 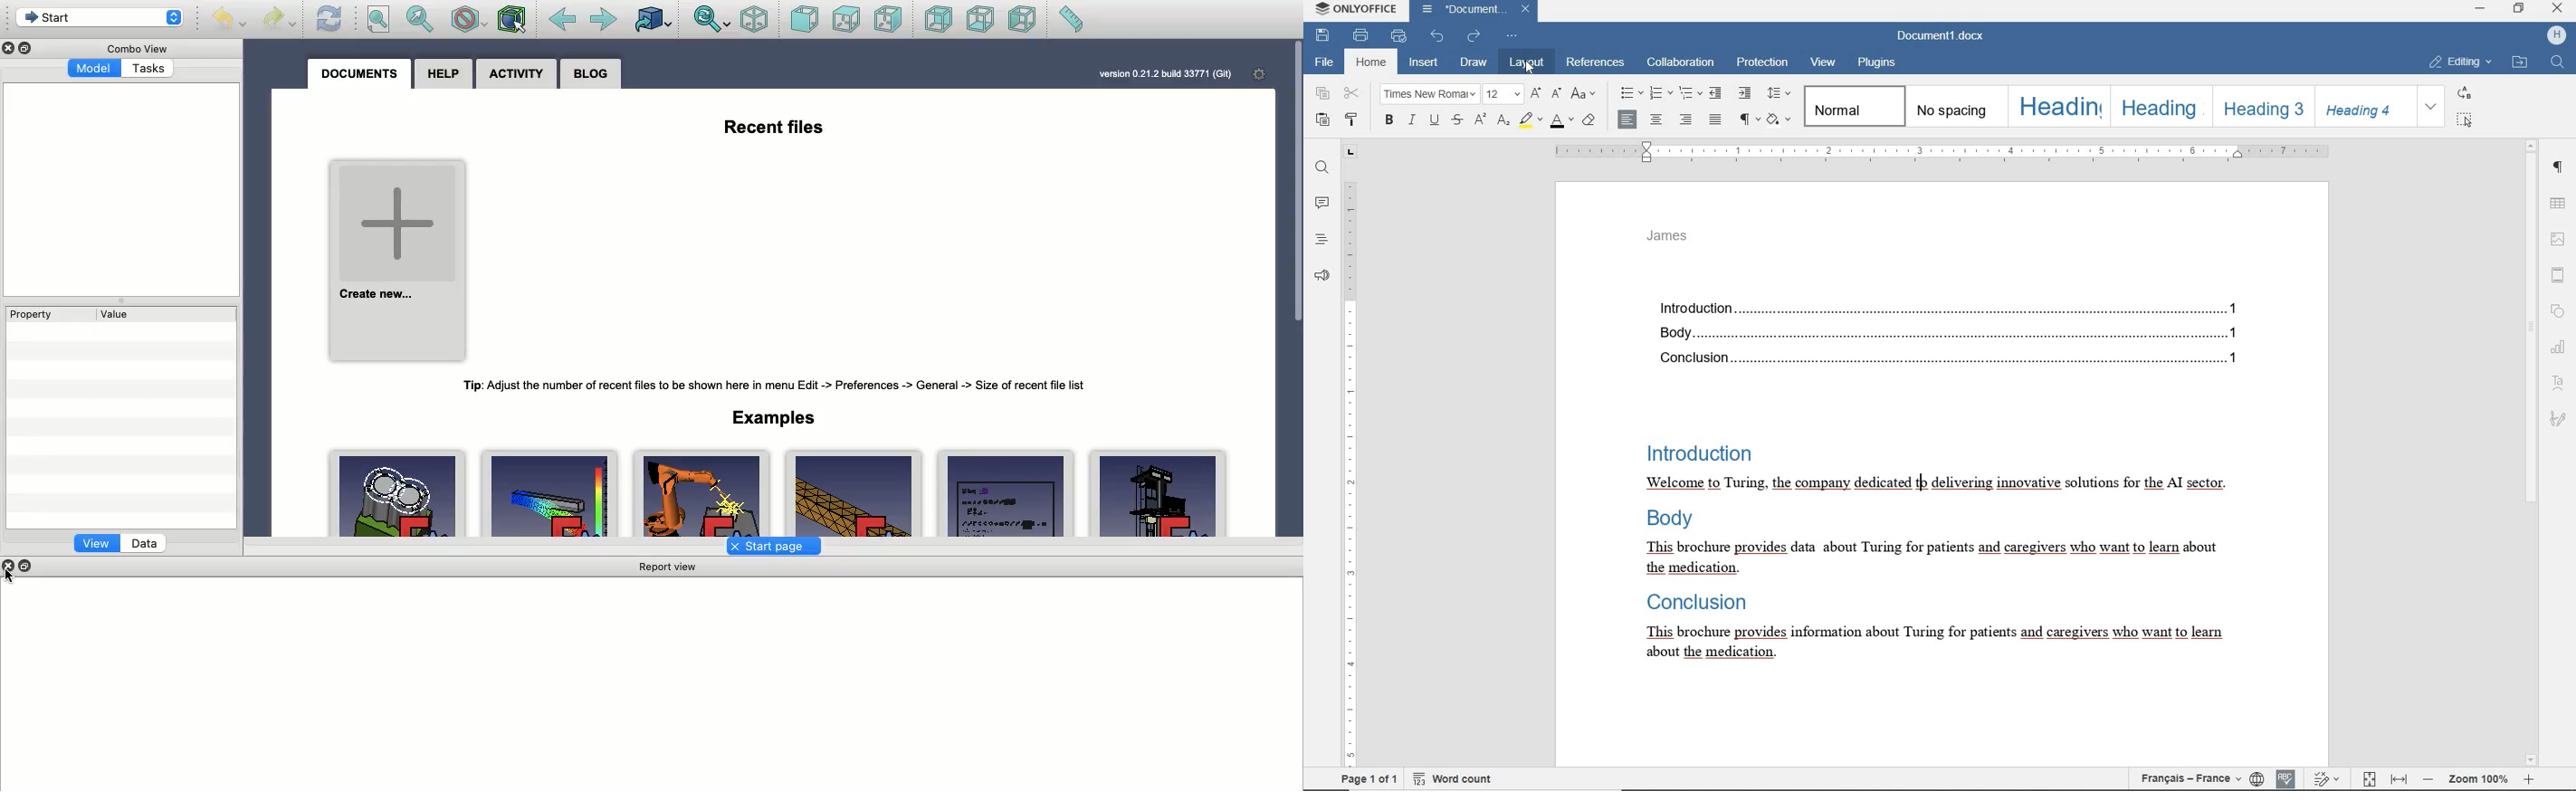 What do you see at coordinates (2530, 452) in the screenshot?
I see `scrollbar` at bounding box center [2530, 452].